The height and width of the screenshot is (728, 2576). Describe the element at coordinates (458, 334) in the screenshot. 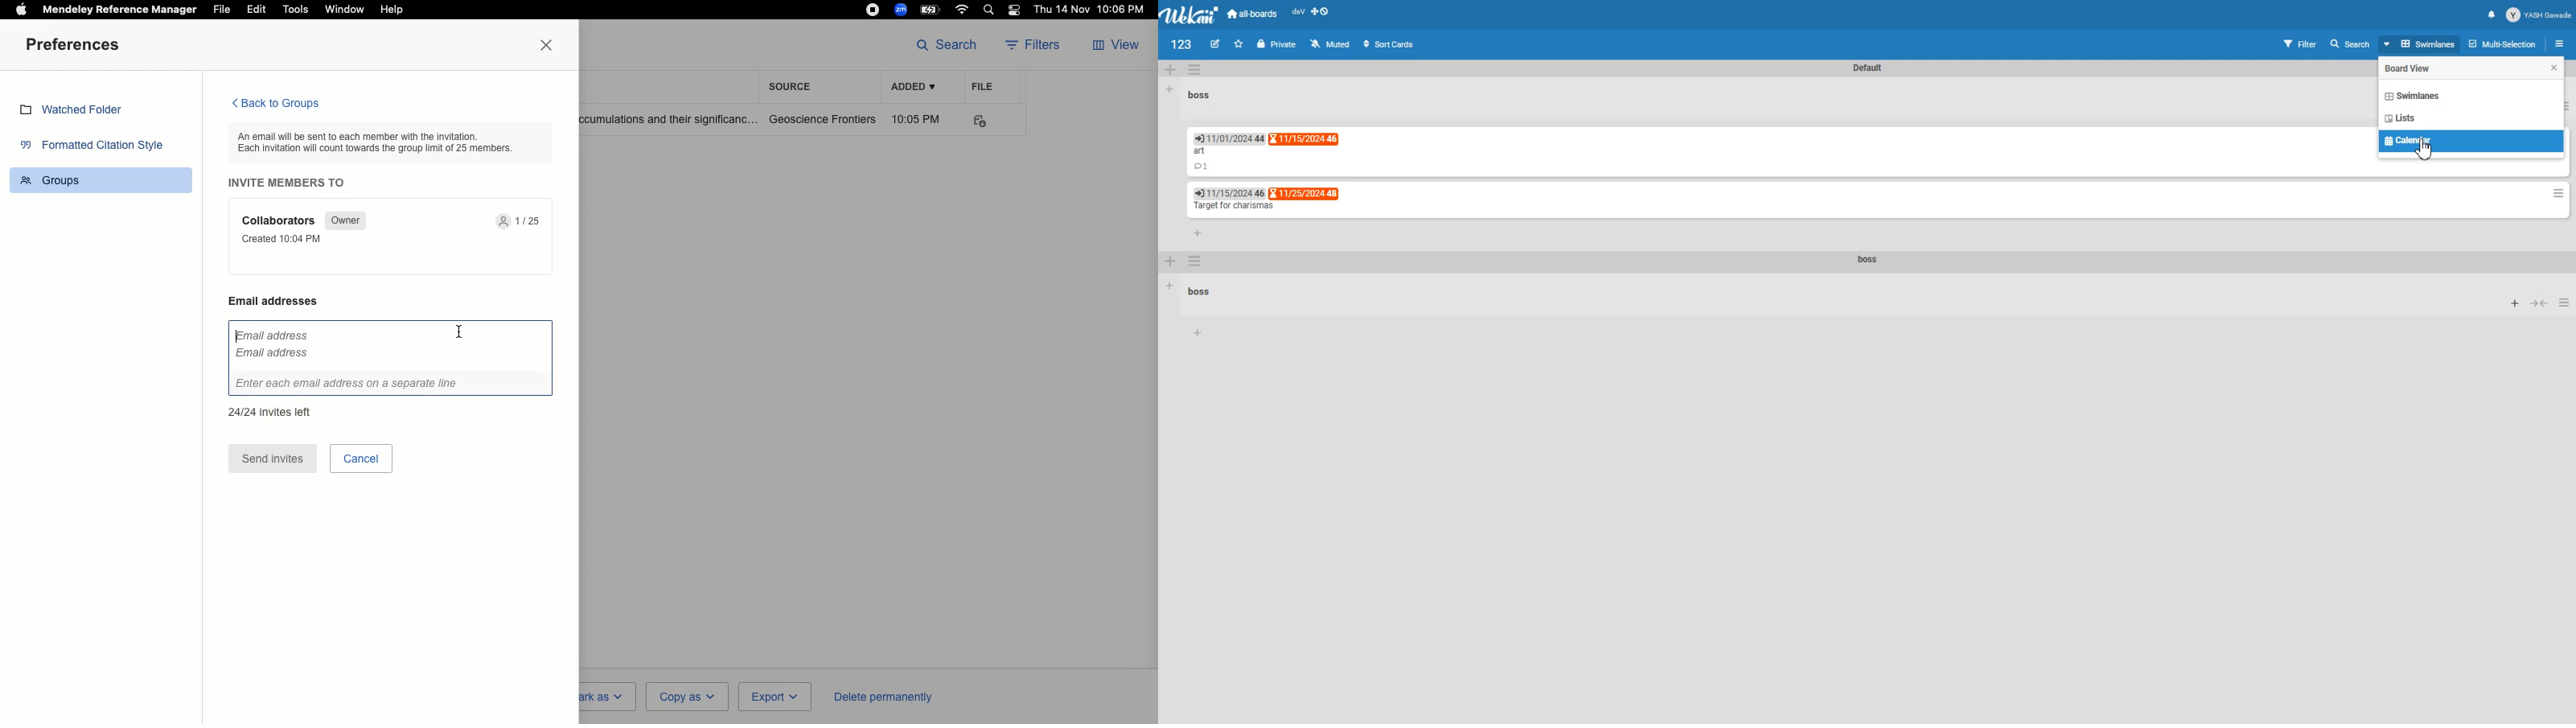

I see `cursor` at that location.